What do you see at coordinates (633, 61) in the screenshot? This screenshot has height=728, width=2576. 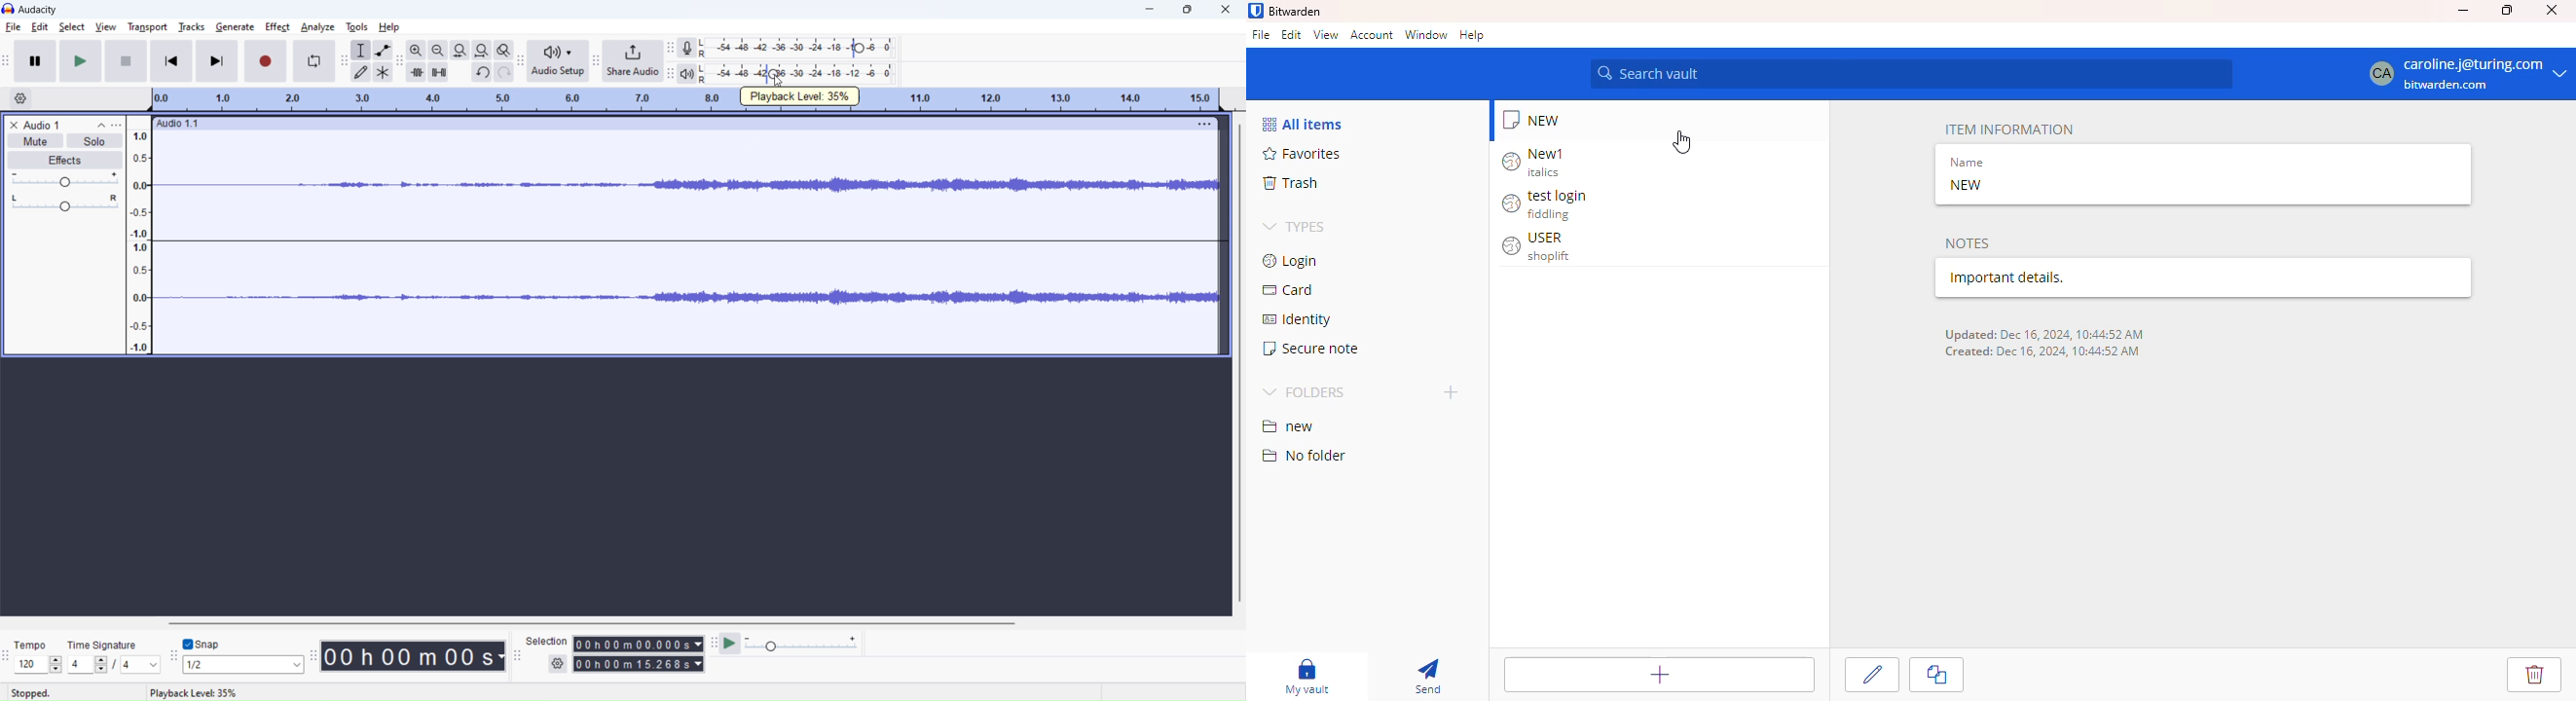 I see `share audio` at bounding box center [633, 61].